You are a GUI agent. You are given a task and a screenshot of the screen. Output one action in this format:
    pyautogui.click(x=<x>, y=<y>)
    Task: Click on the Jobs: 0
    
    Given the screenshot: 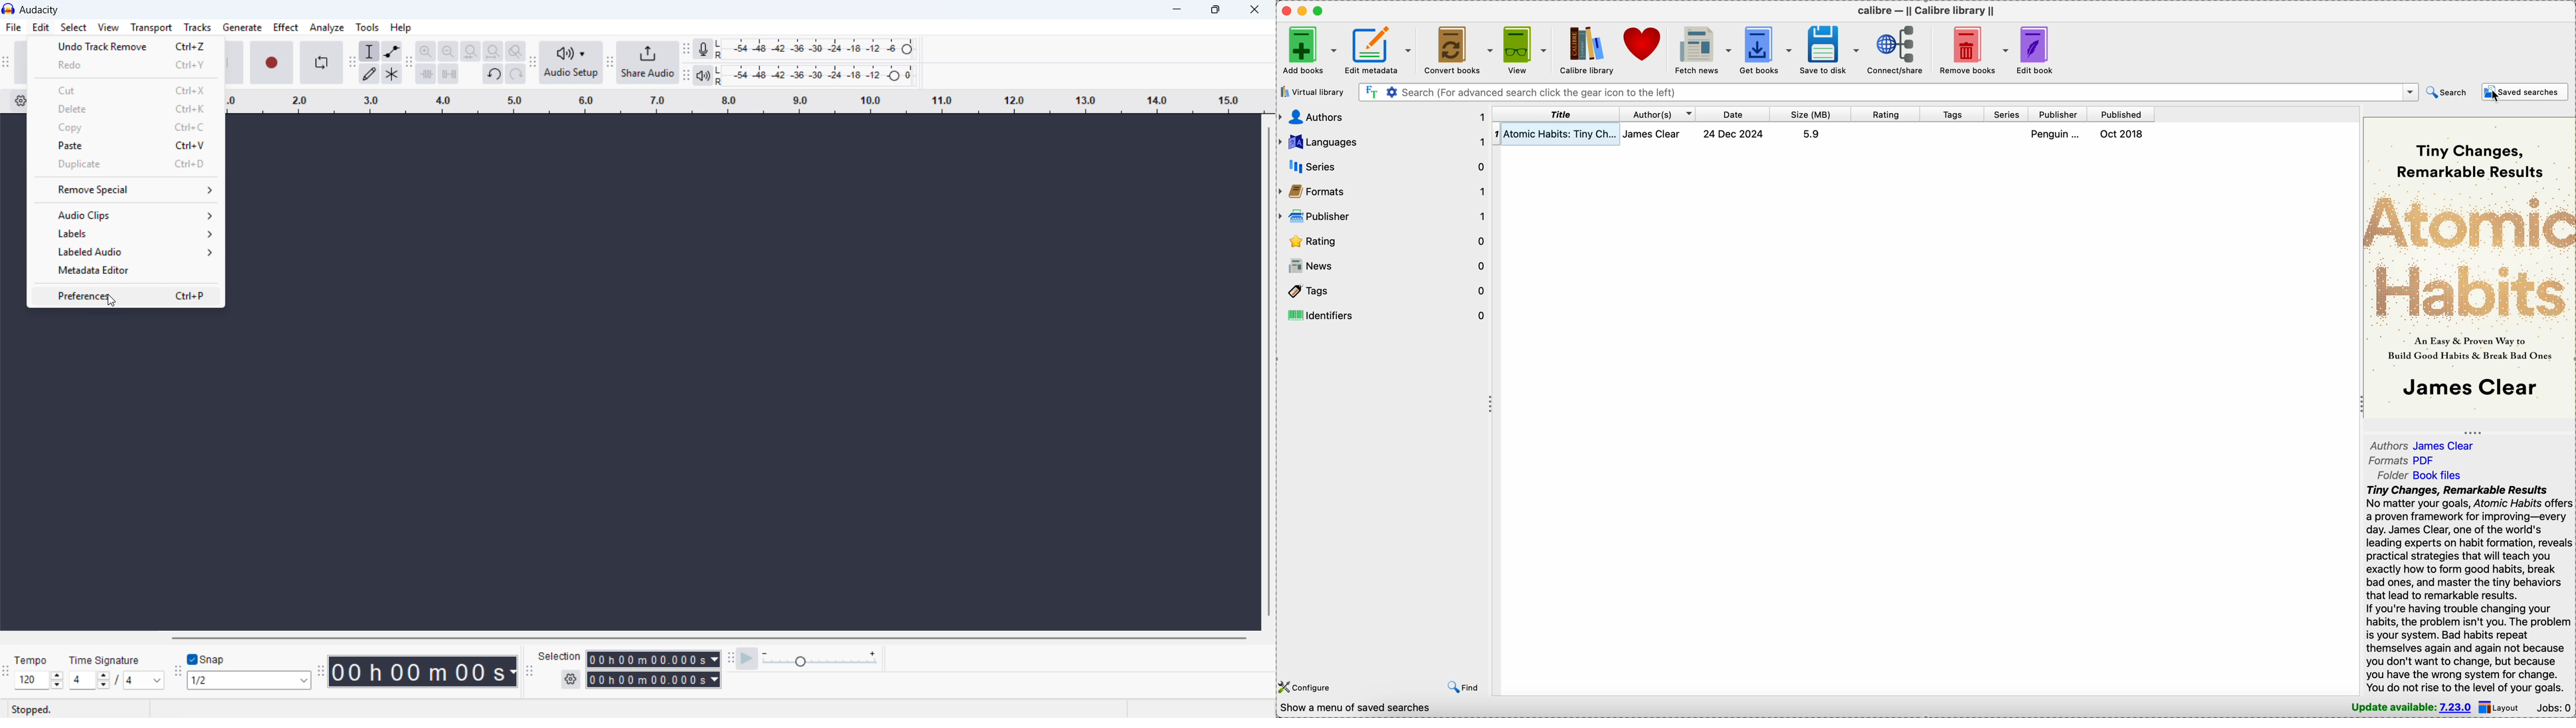 What is the action you would take?
    pyautogui.click(x=2555, y=707)
    